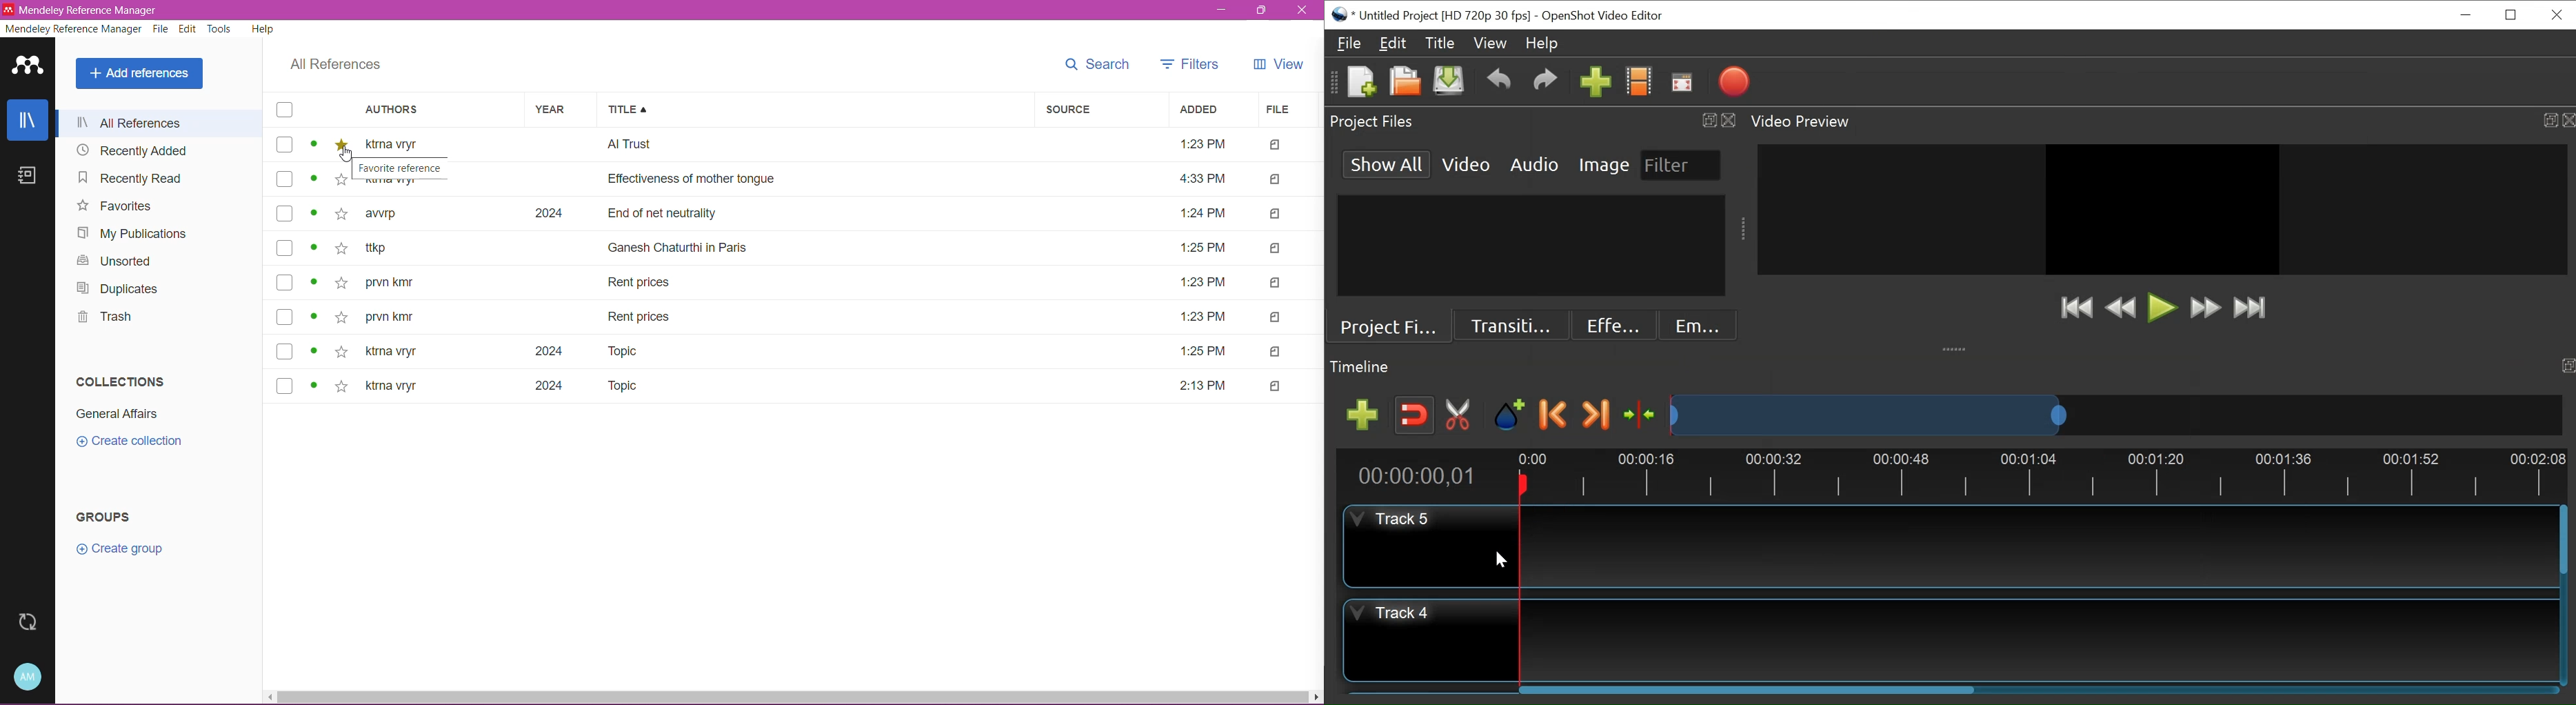  What do you see at coordinates (845, 179) in the screenshot?
I see `ktrna vryr Effectiveness of mother tongue 4:33 PM` at bounding box center [845, 179].